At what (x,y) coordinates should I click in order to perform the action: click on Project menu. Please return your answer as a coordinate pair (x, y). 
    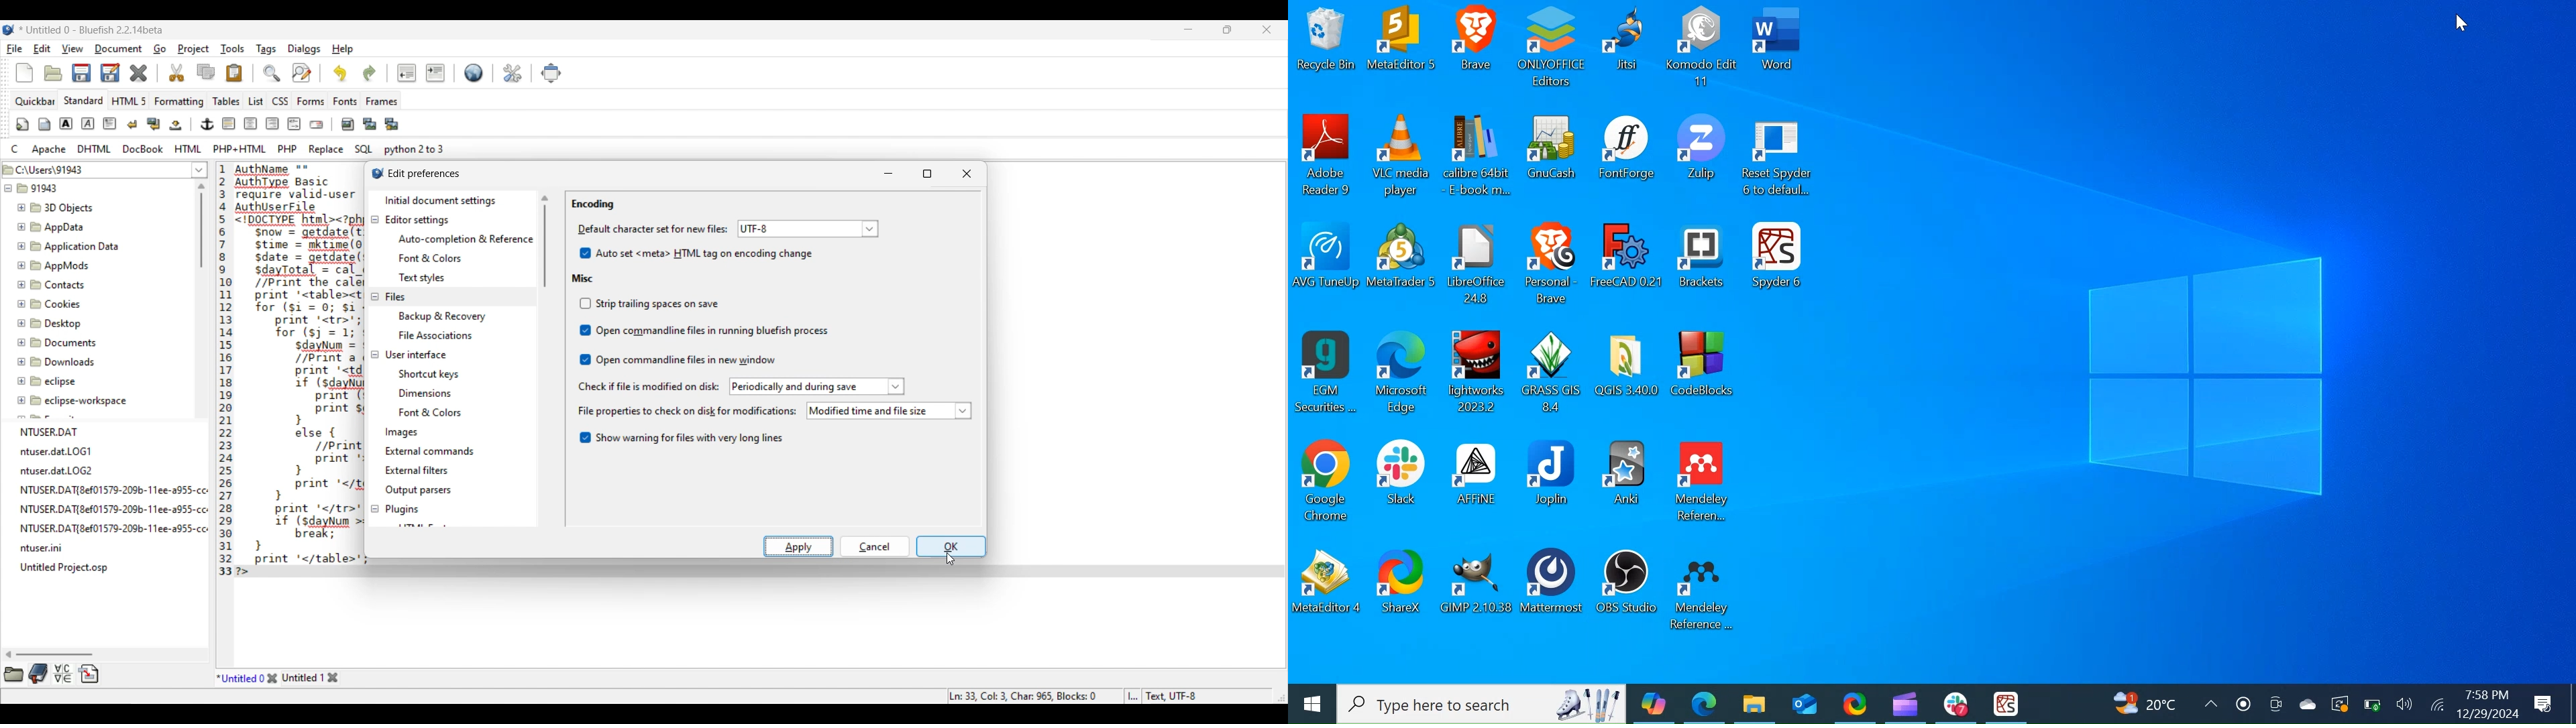
    Looking at the image, I should click on (193, 49).